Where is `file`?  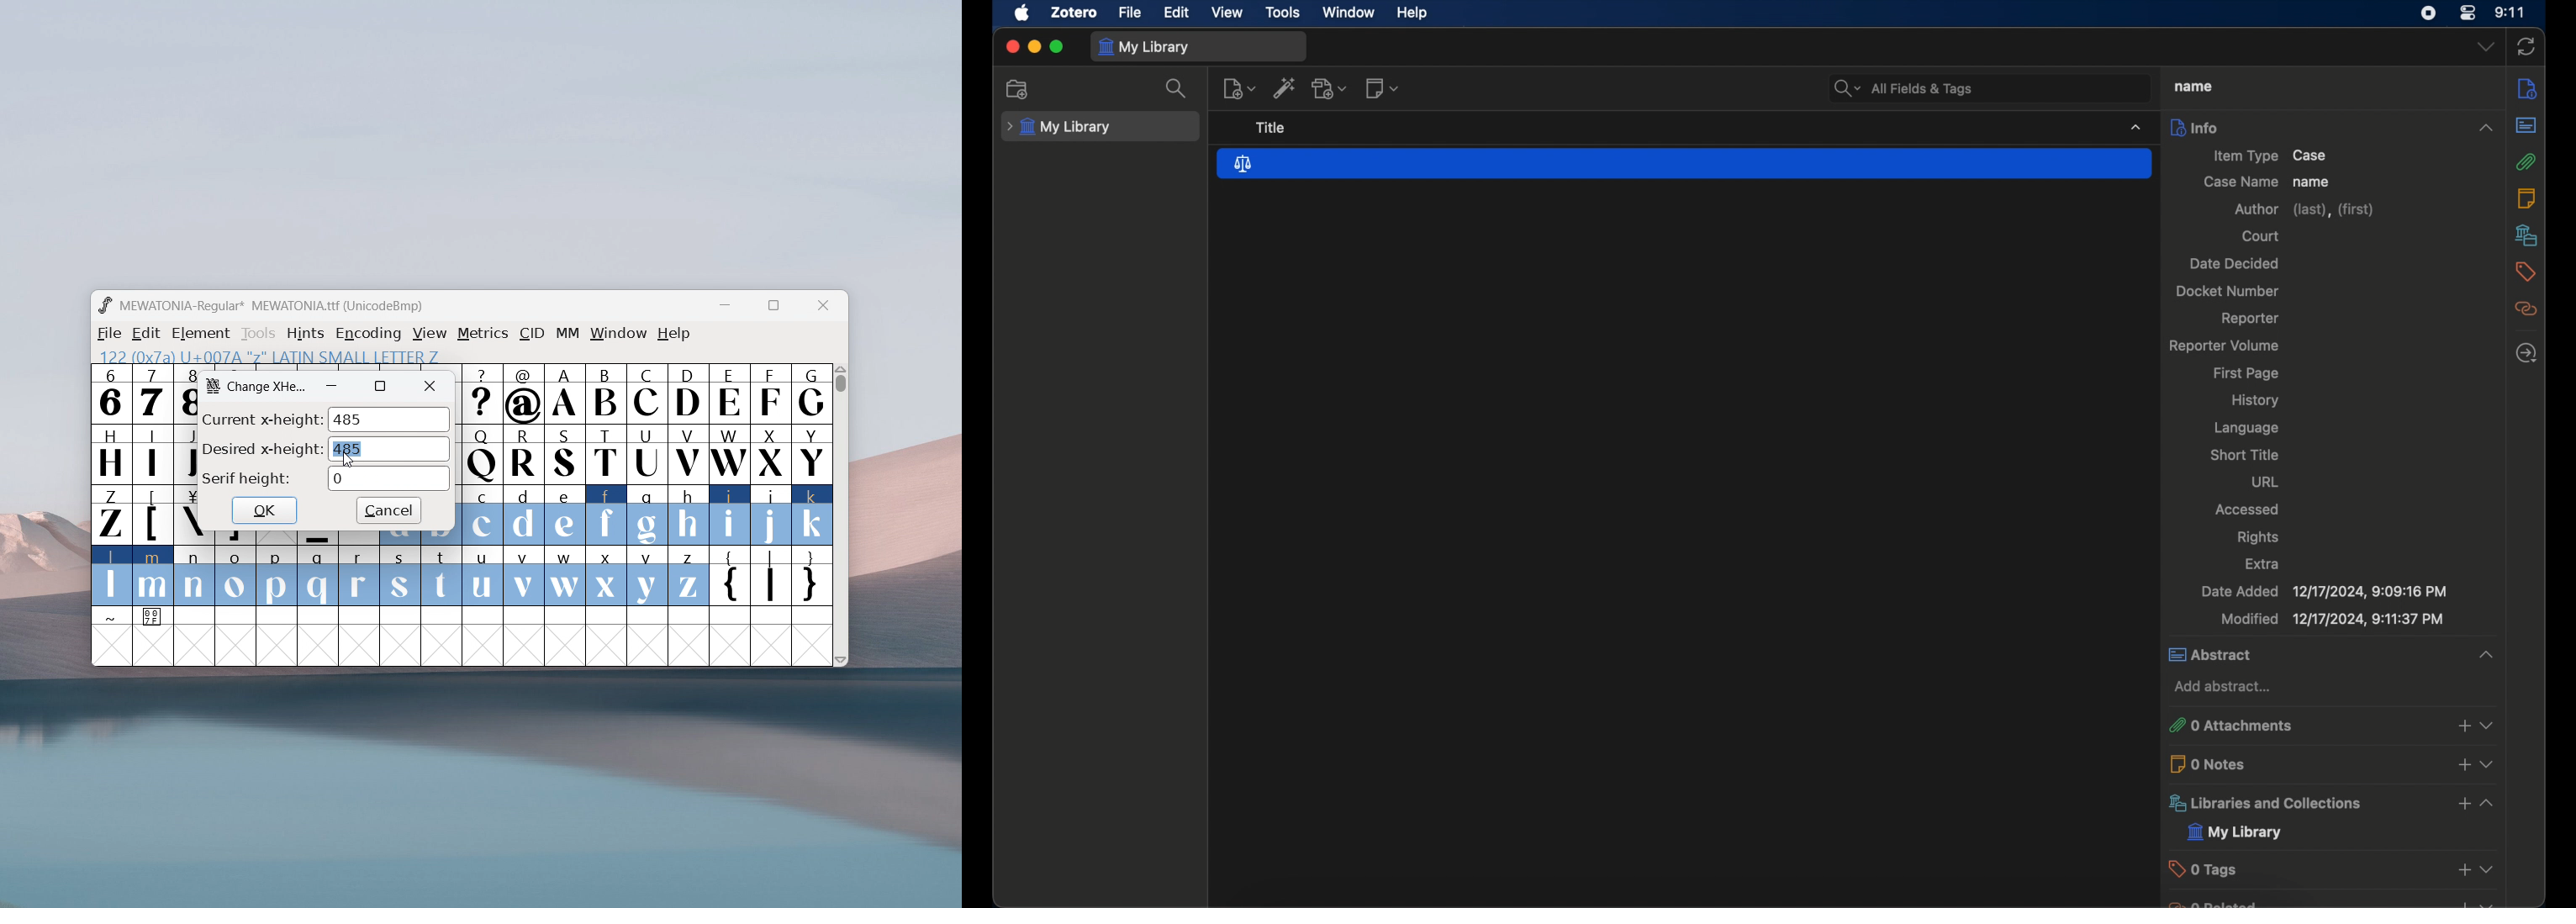
file is located at coordinates (1130, 13).